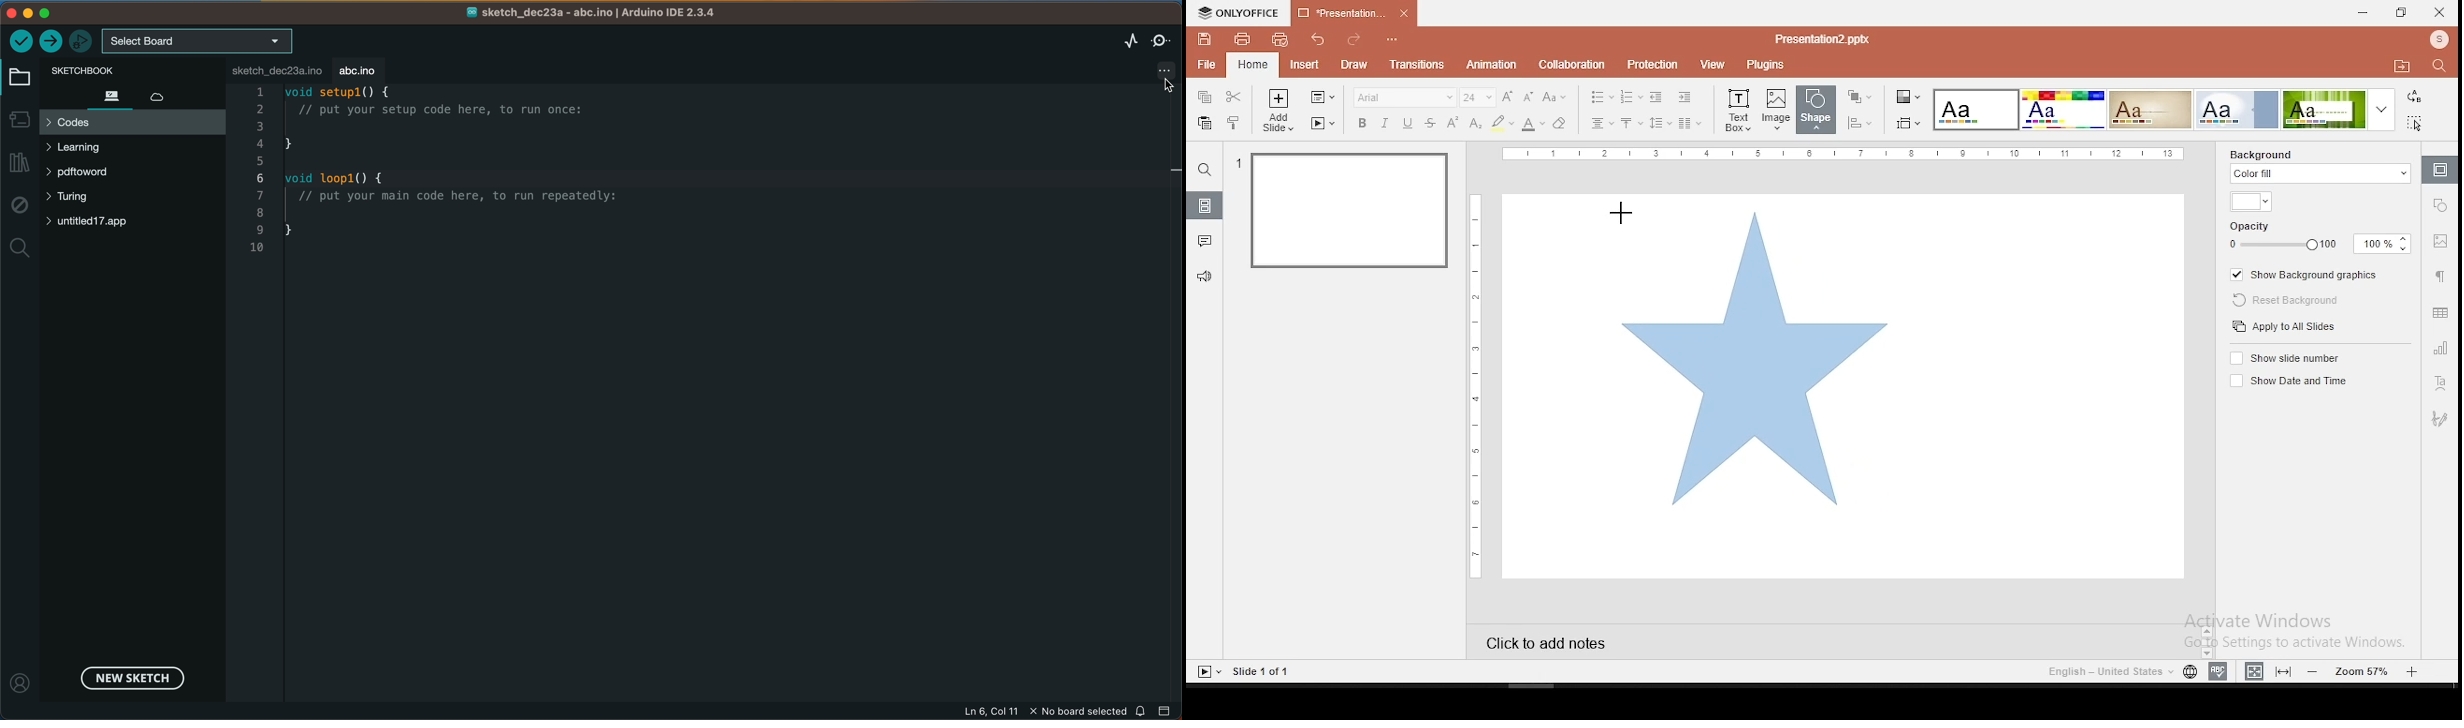  I want to click on clone formatting, so click(1234, 122).